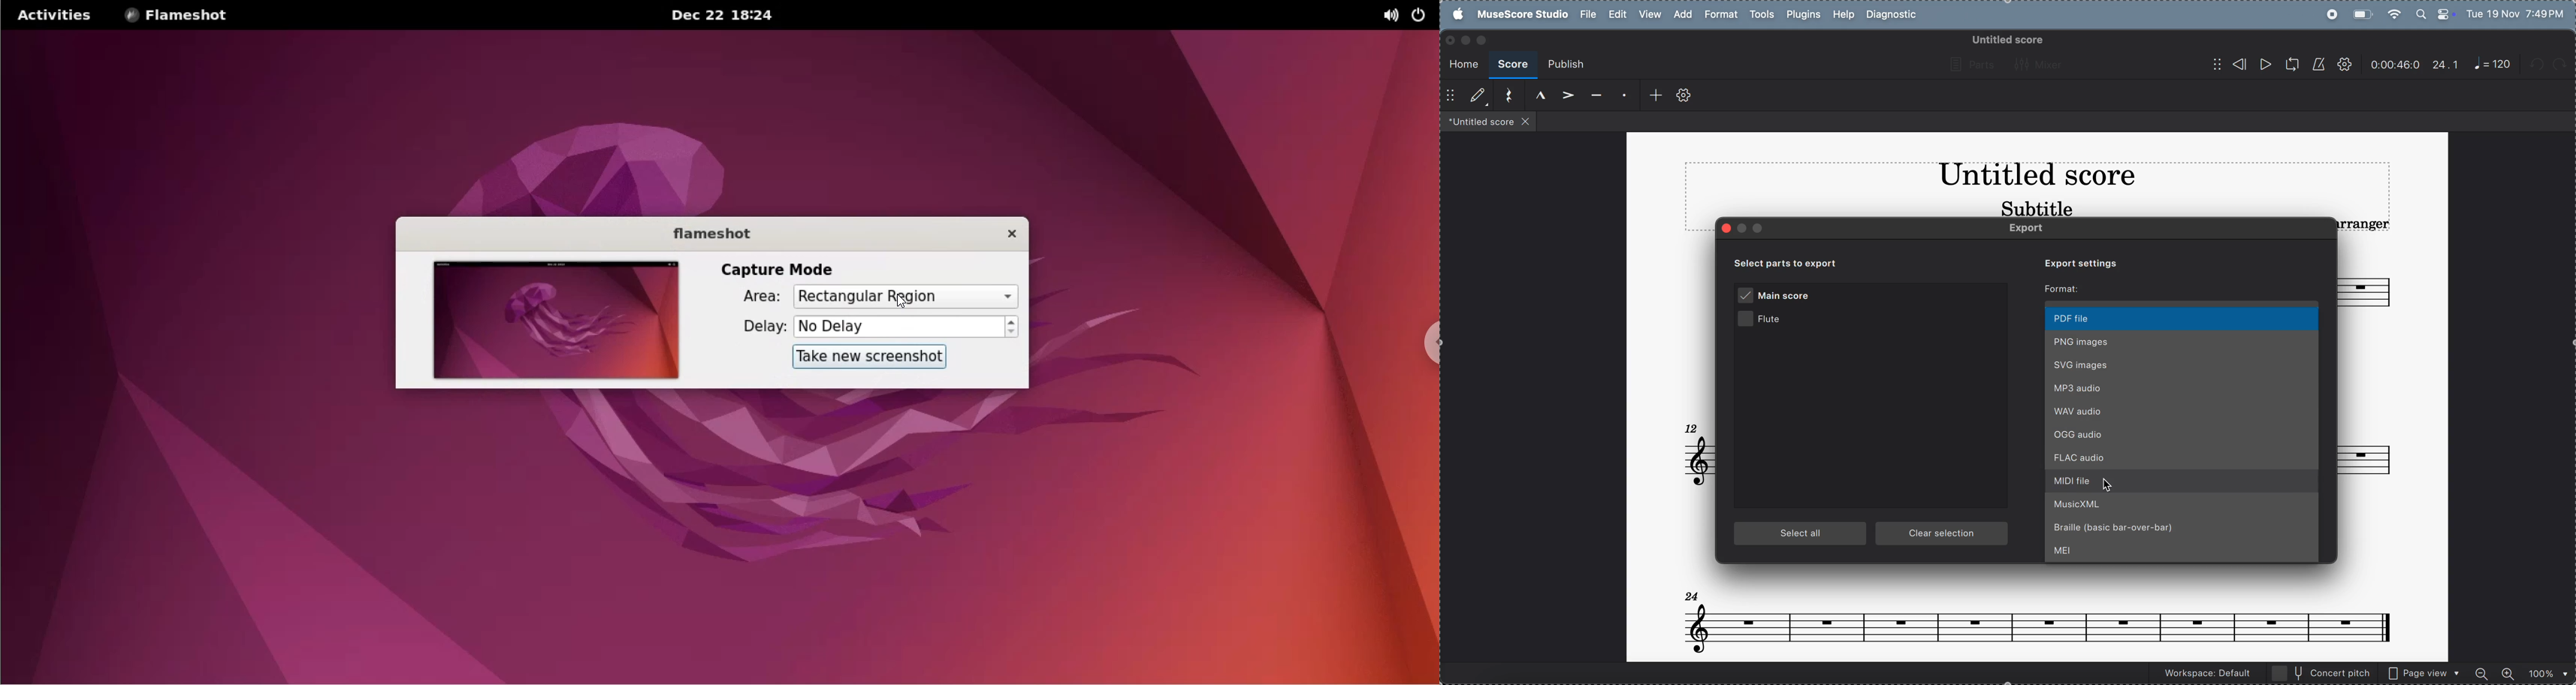 The height and width of the screenshot is (700, 2576). Describe the element at coordinates (2204, 674) in the screenshot. I see `workspace default` at that location.